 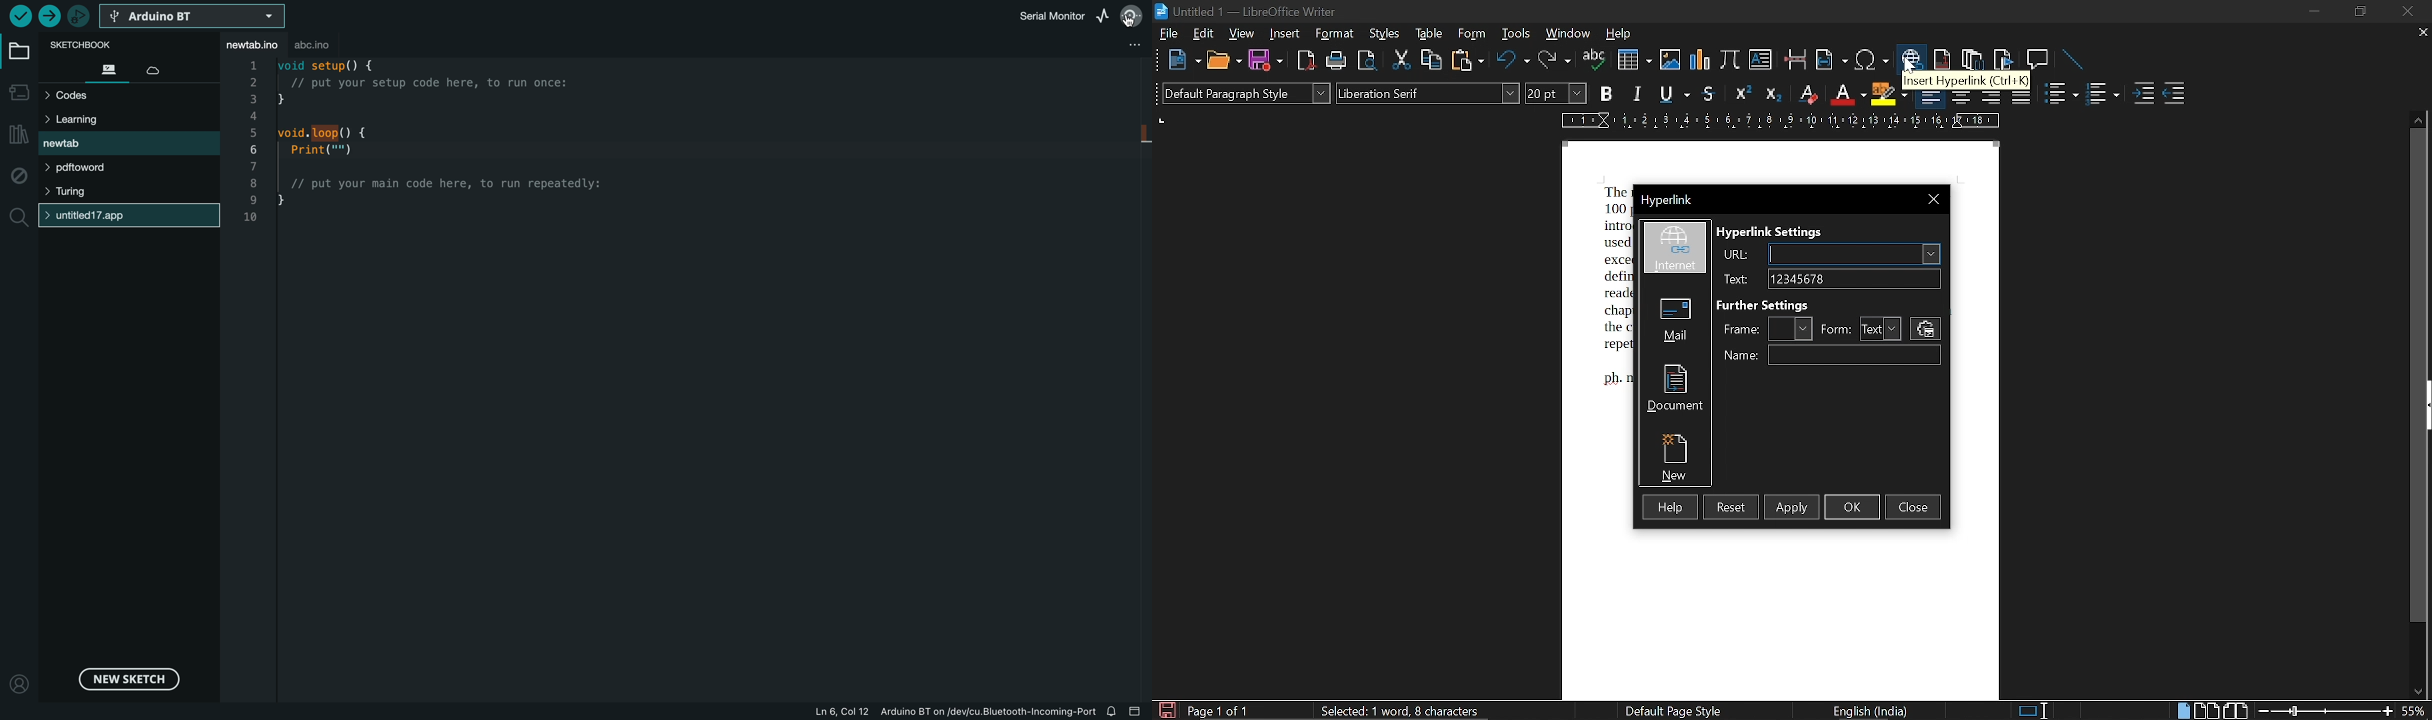 I want to click on fame, so click(x=1744, y=329).